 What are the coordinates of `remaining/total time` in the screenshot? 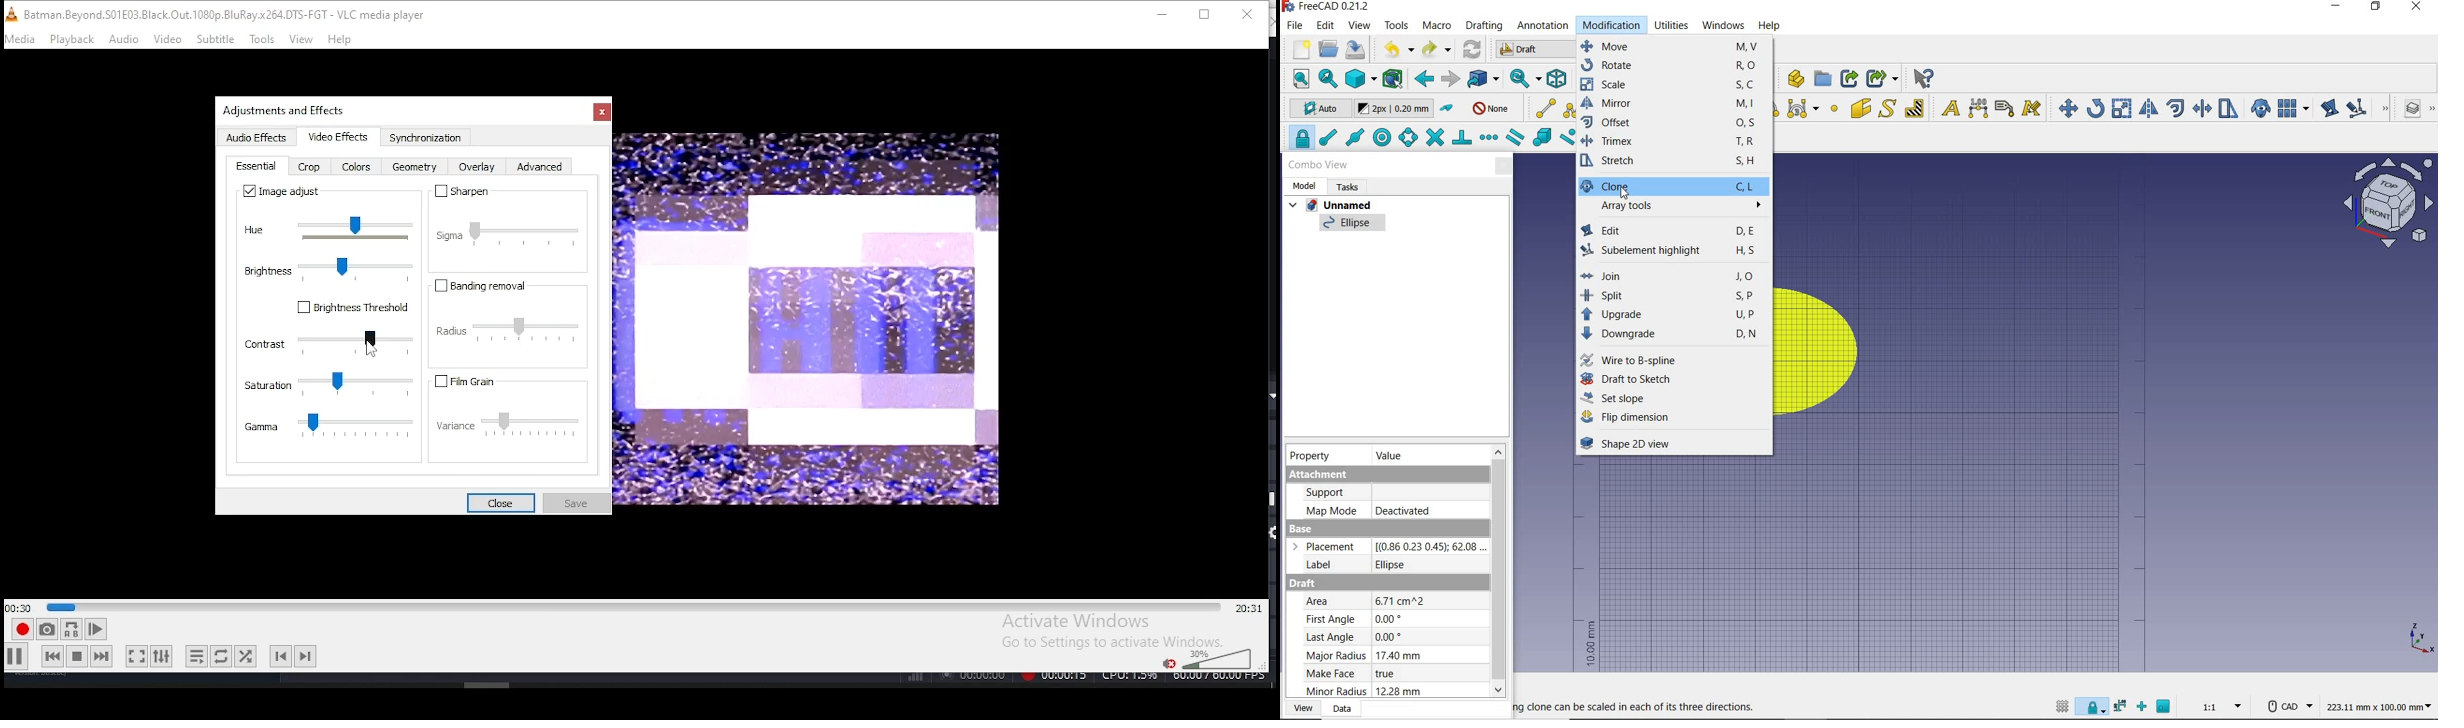 It's located at (1248, 608).